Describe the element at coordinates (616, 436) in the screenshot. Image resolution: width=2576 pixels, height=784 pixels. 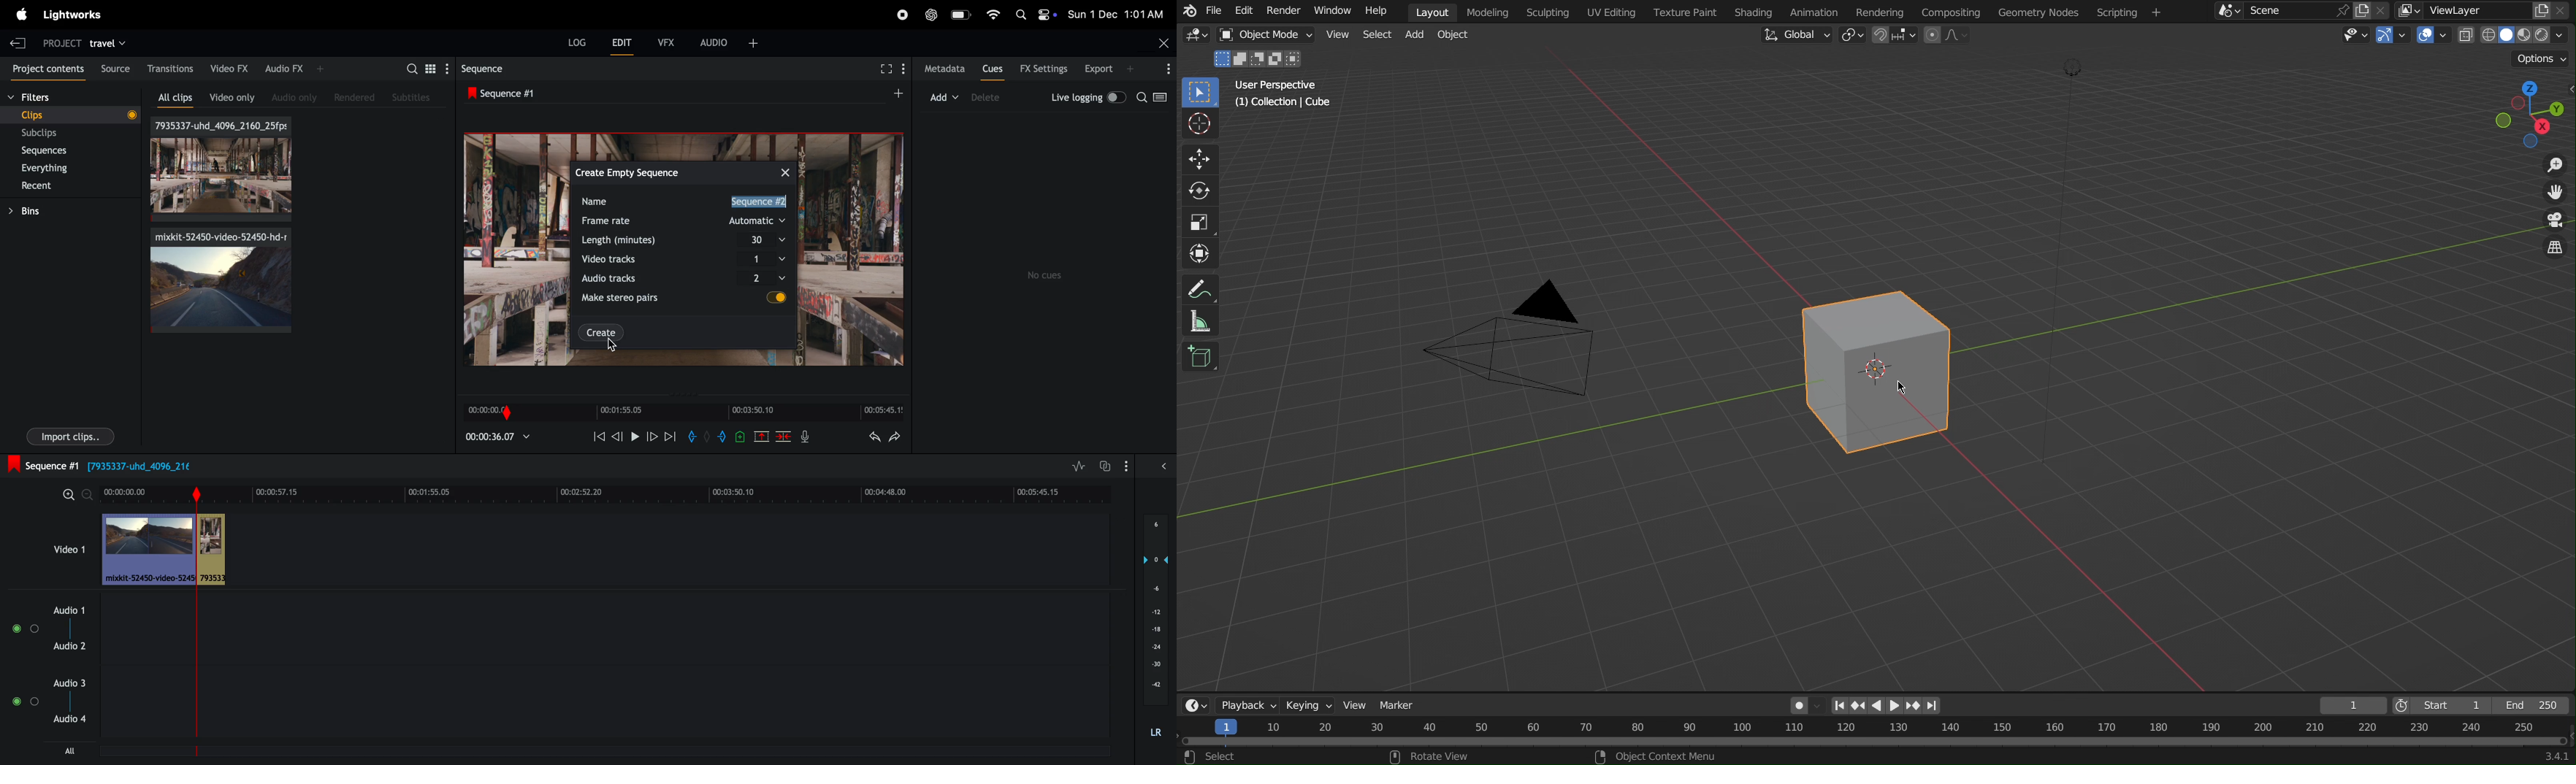
I see `next frame` at that location.